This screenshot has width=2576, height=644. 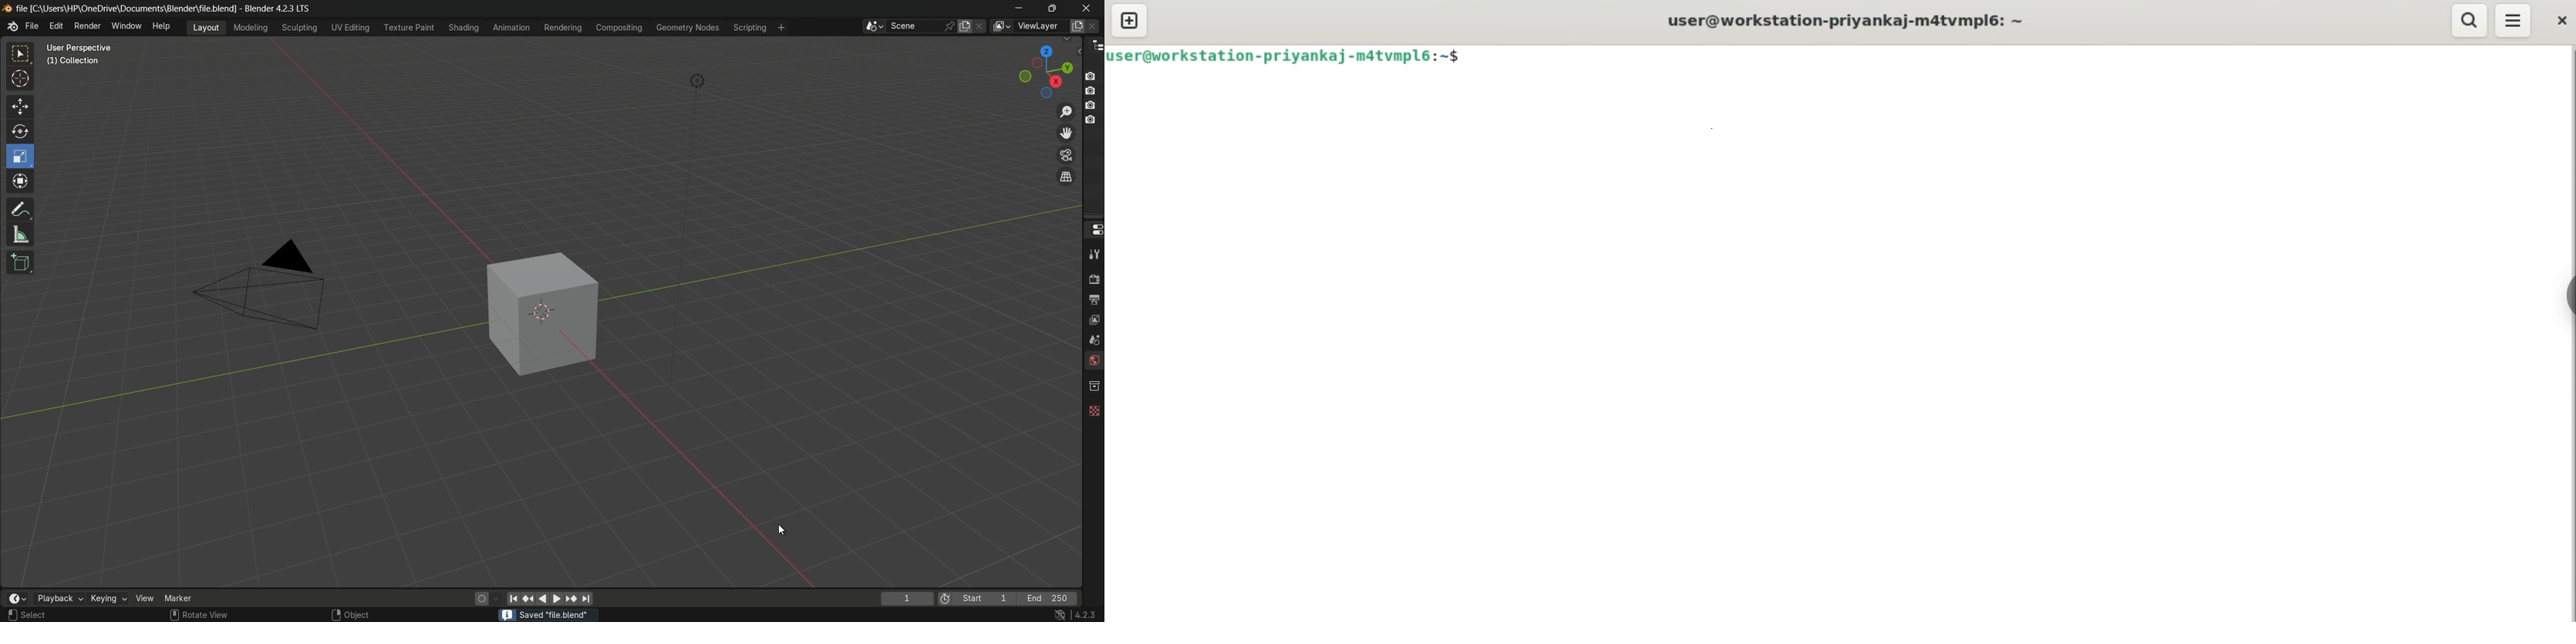 What do you see at coordinates (1092, 339) in the screenshot?
I see `scene` at bounding box center [1092, 339].